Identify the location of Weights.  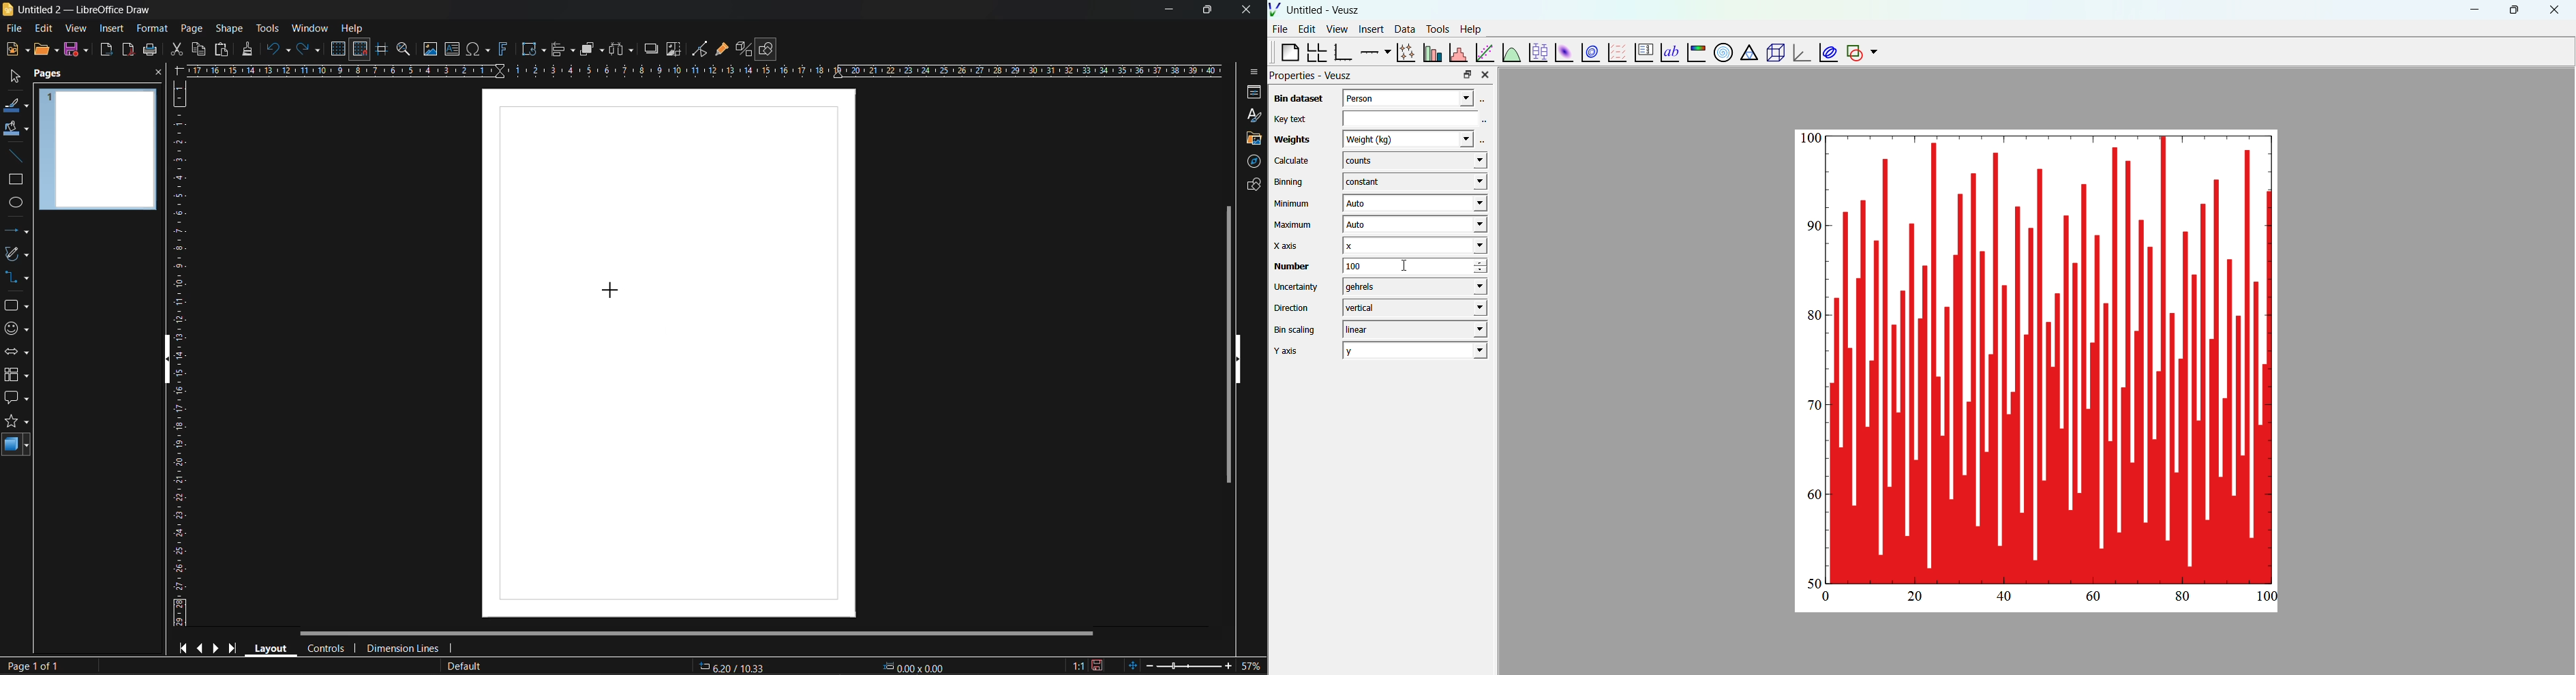
(1290, 140).